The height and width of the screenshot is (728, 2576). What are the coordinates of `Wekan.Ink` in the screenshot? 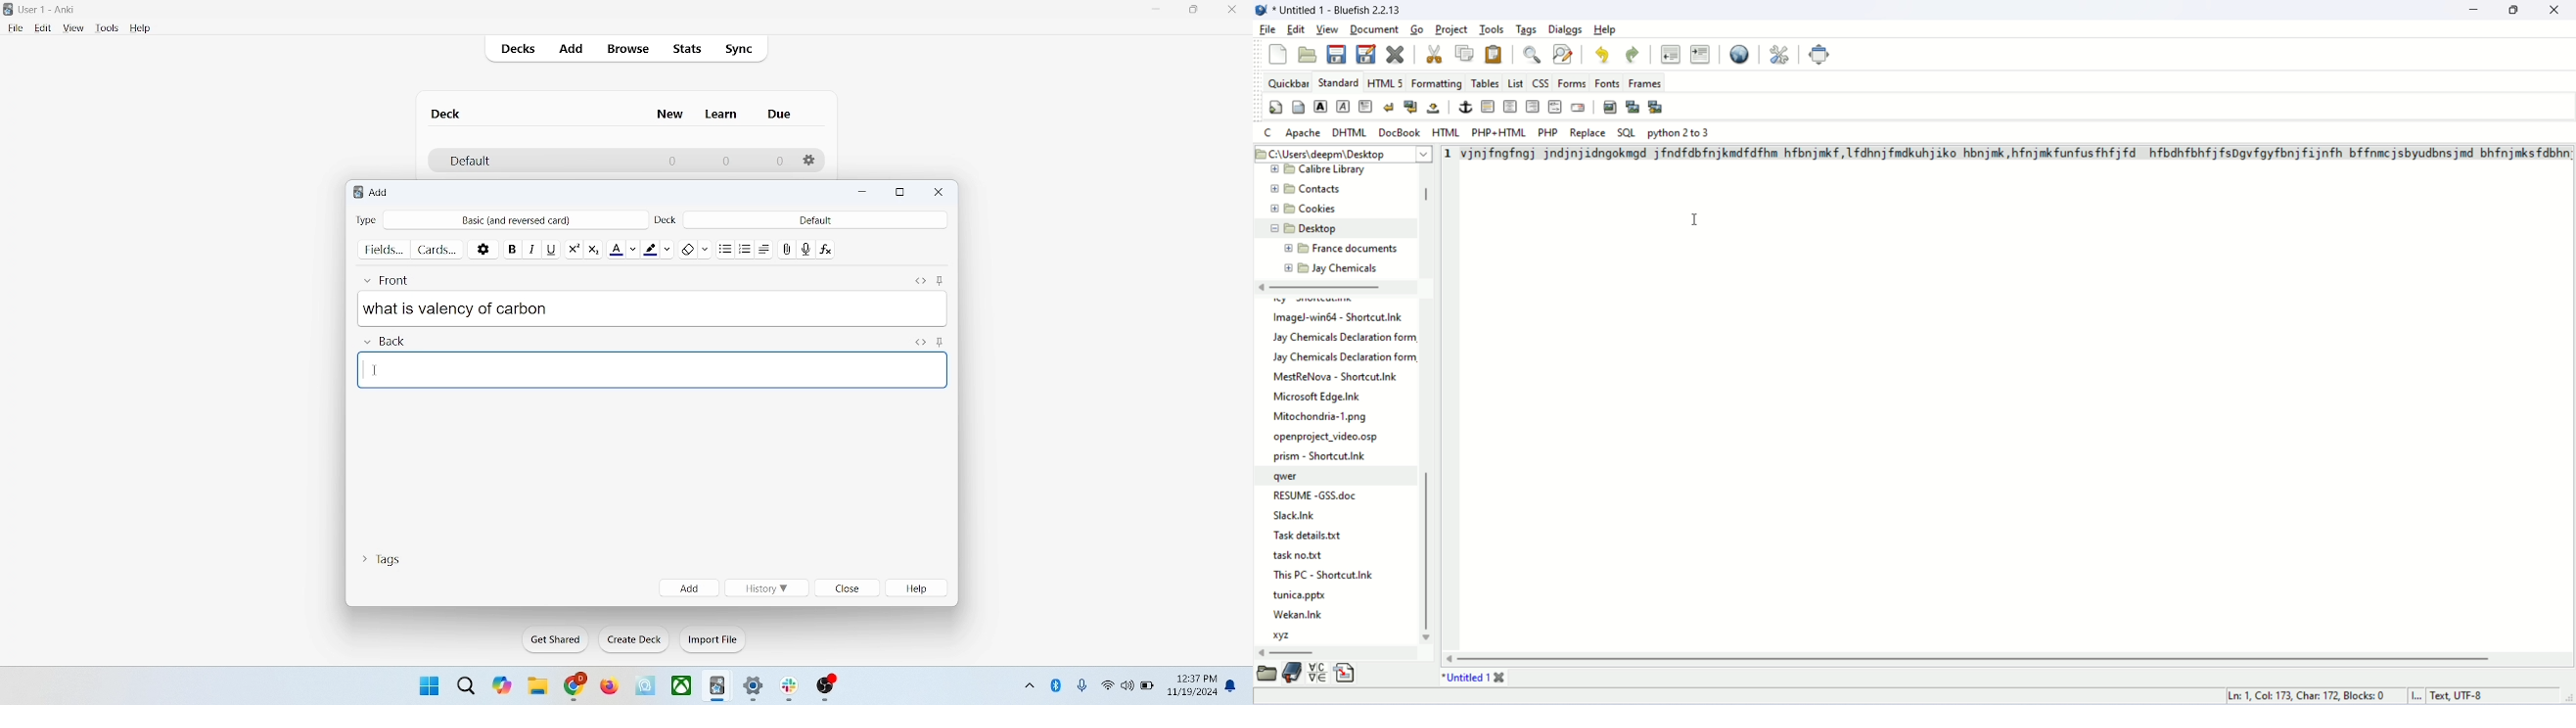 It's located at (1298, 615).